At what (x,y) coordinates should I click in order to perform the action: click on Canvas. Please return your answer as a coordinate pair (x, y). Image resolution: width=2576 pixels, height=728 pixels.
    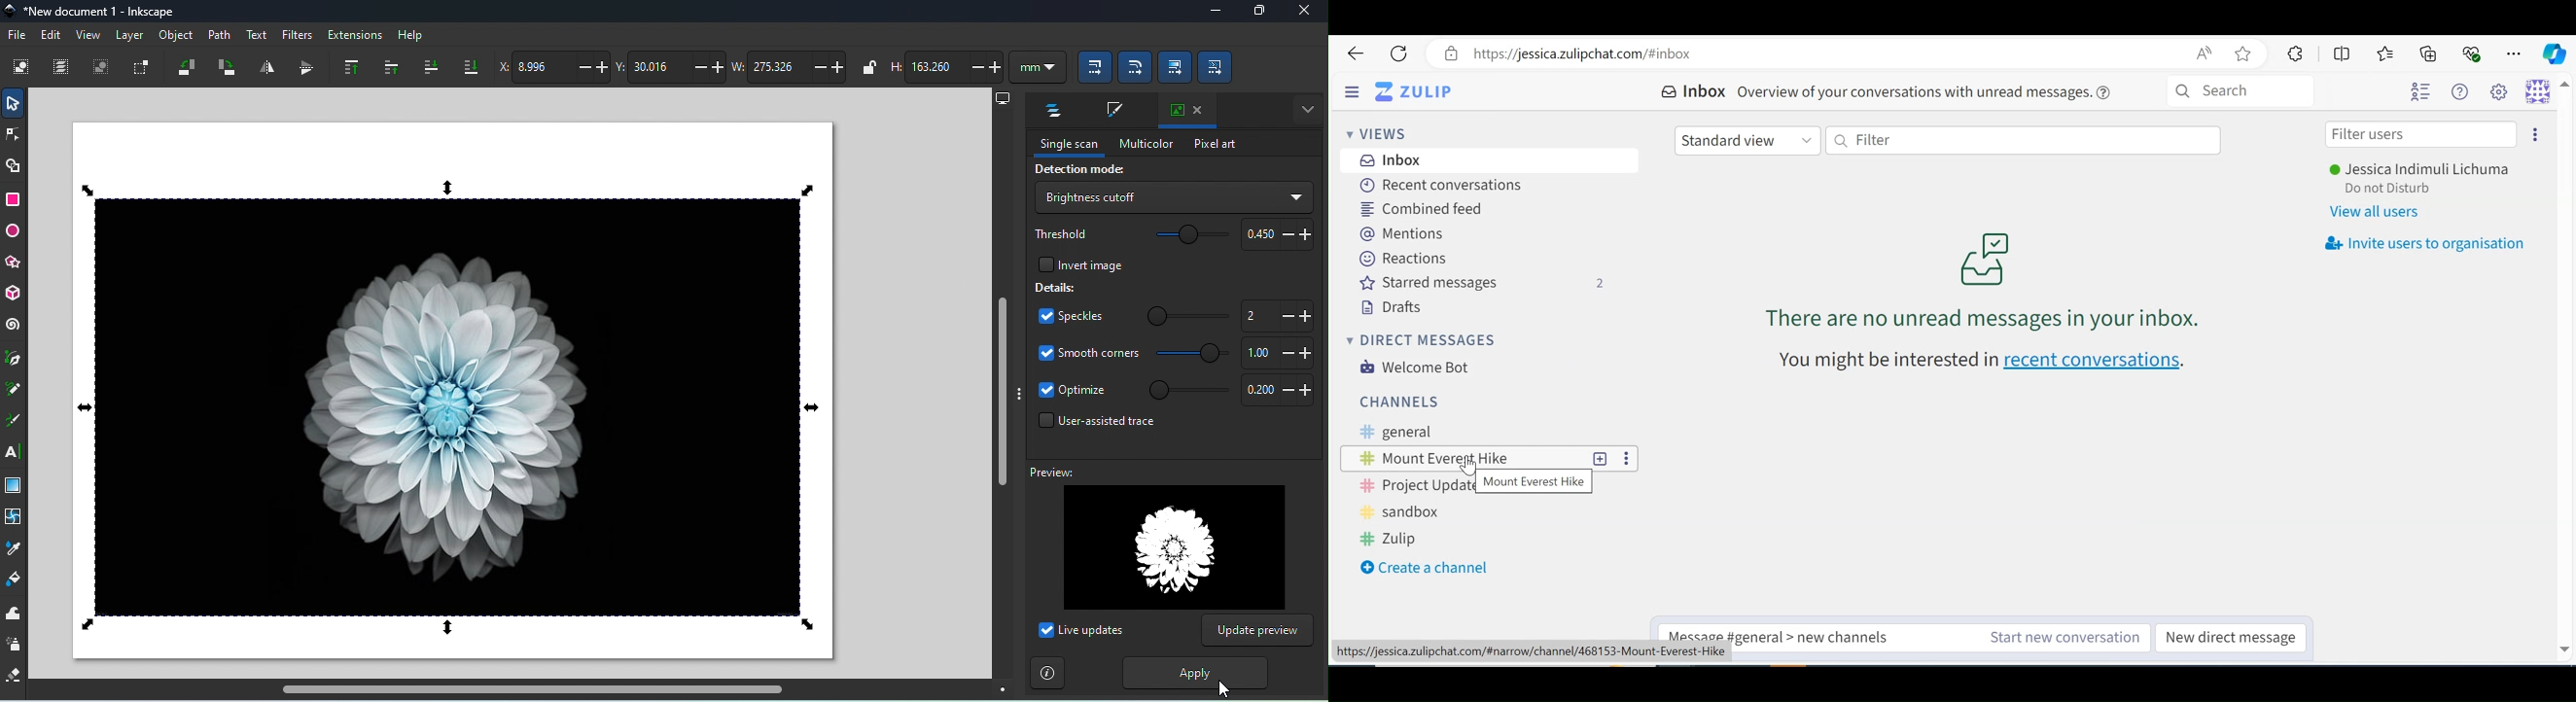
    Looking at the image, I should click on (451, 391).